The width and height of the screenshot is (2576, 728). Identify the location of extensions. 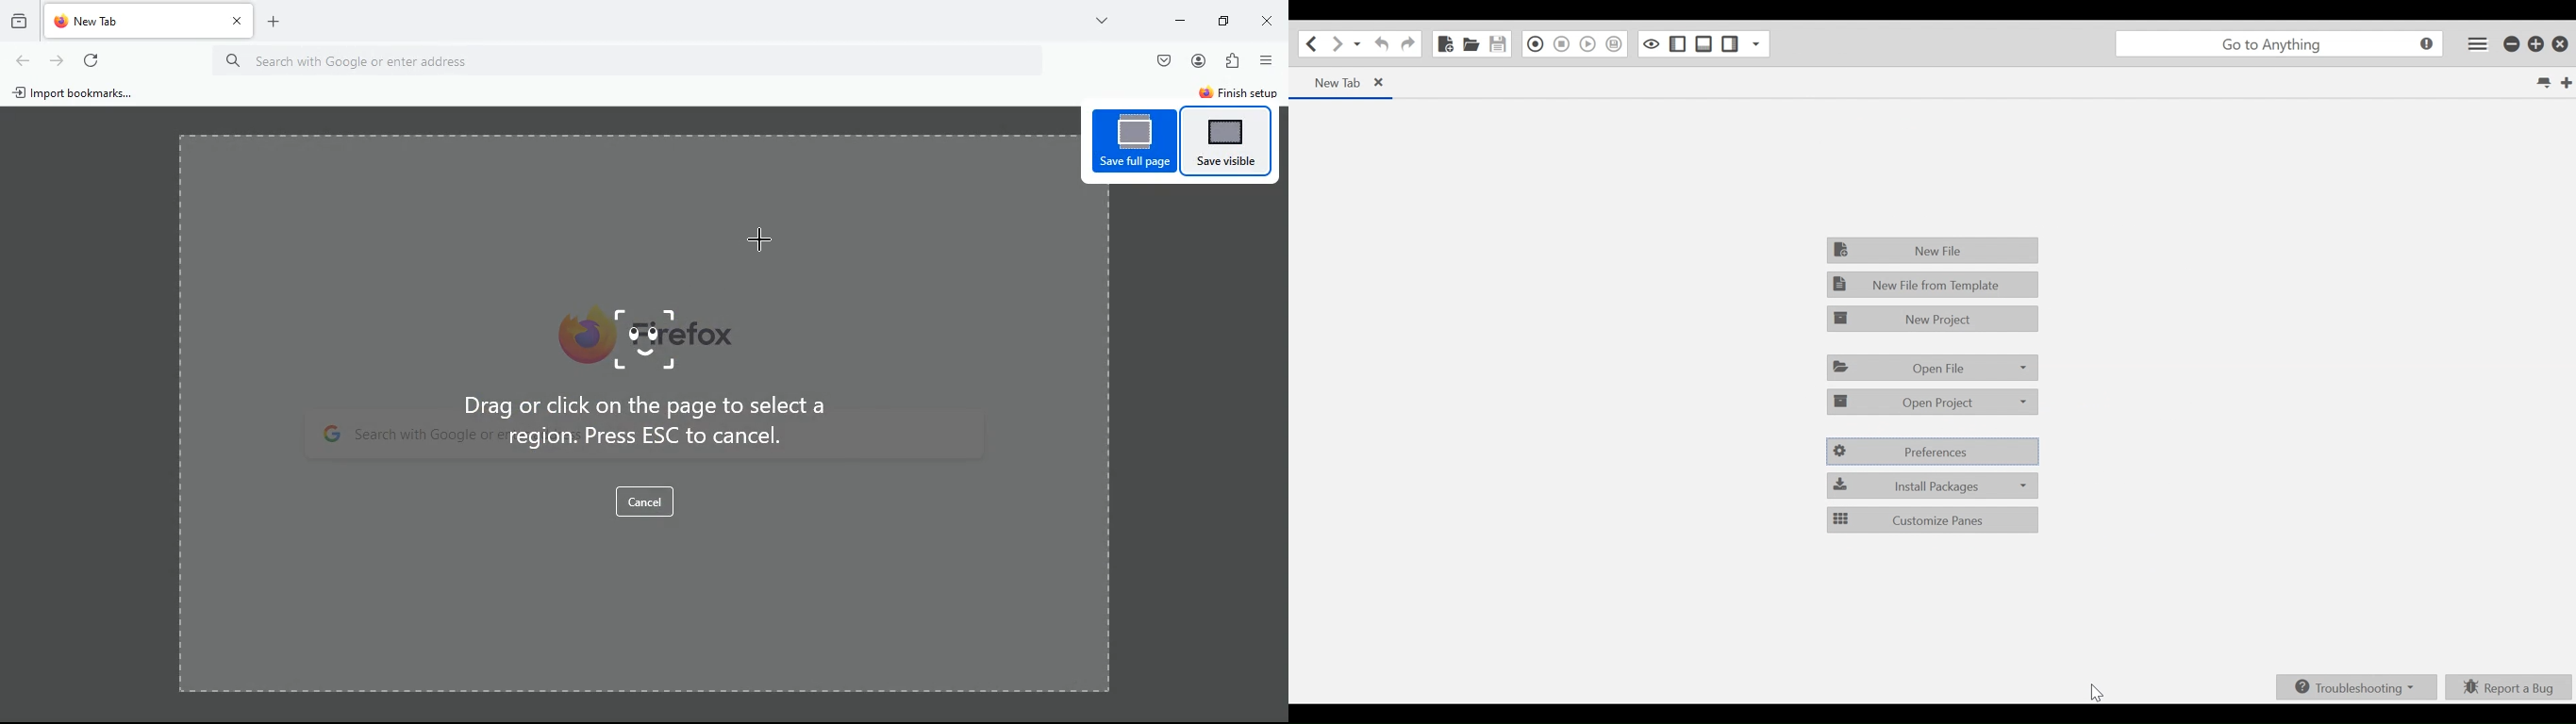
(1231, 61).